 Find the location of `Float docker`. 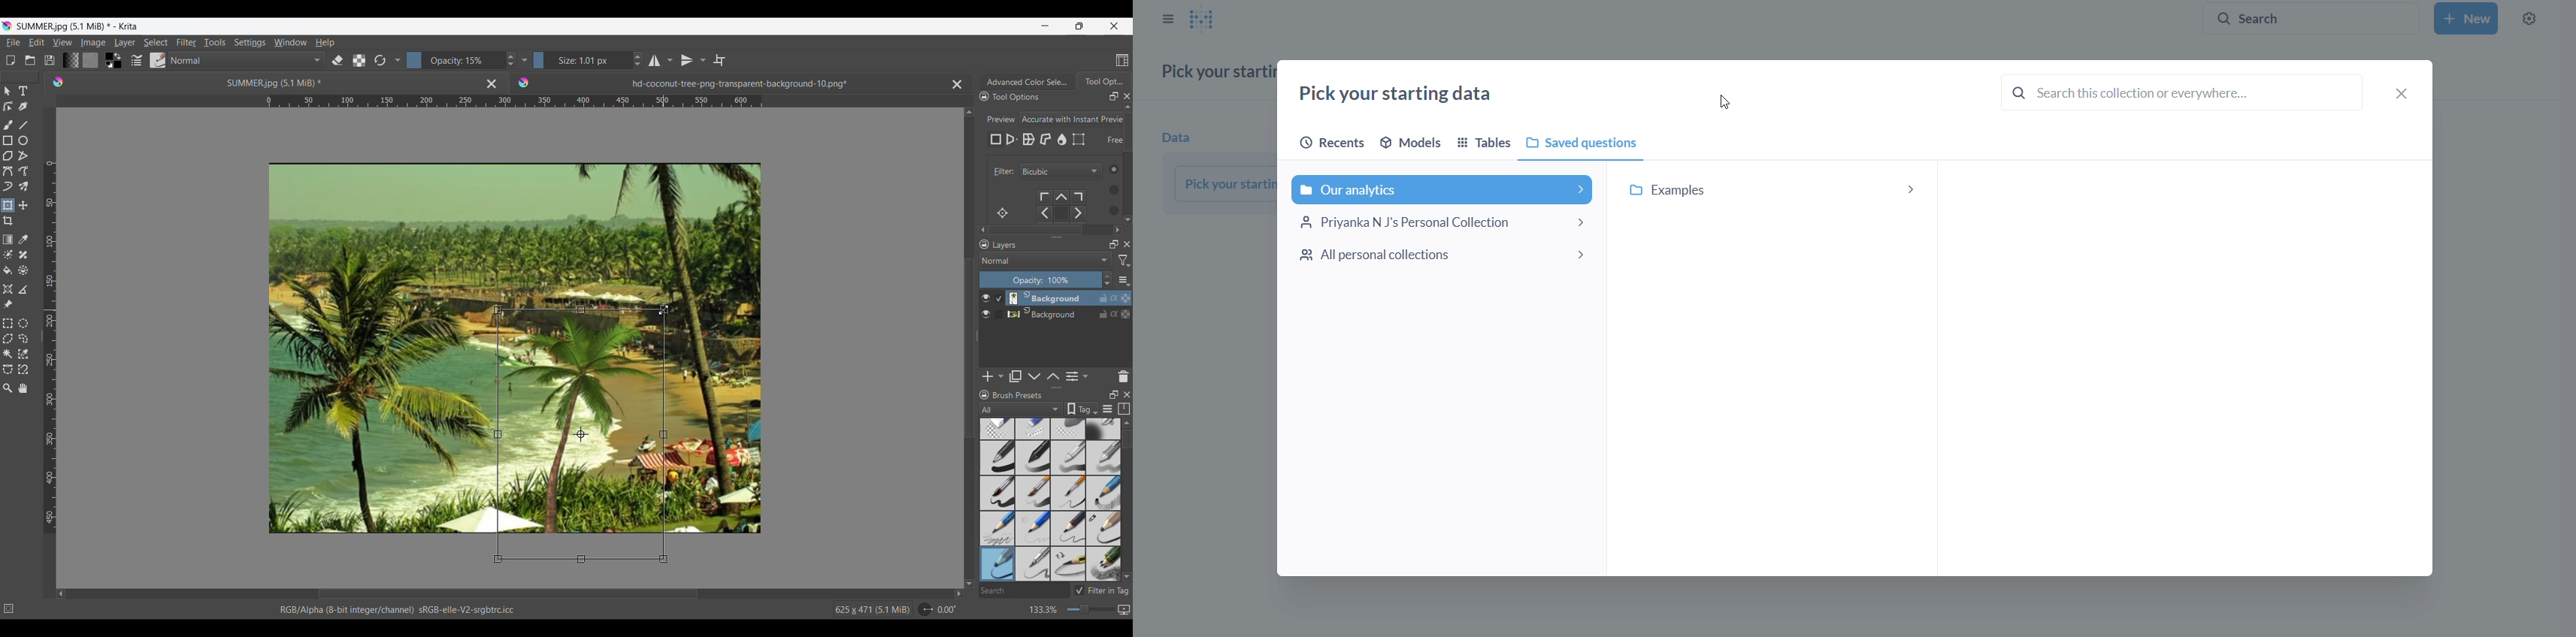

Float docker is located at coordinates (1114, 97).